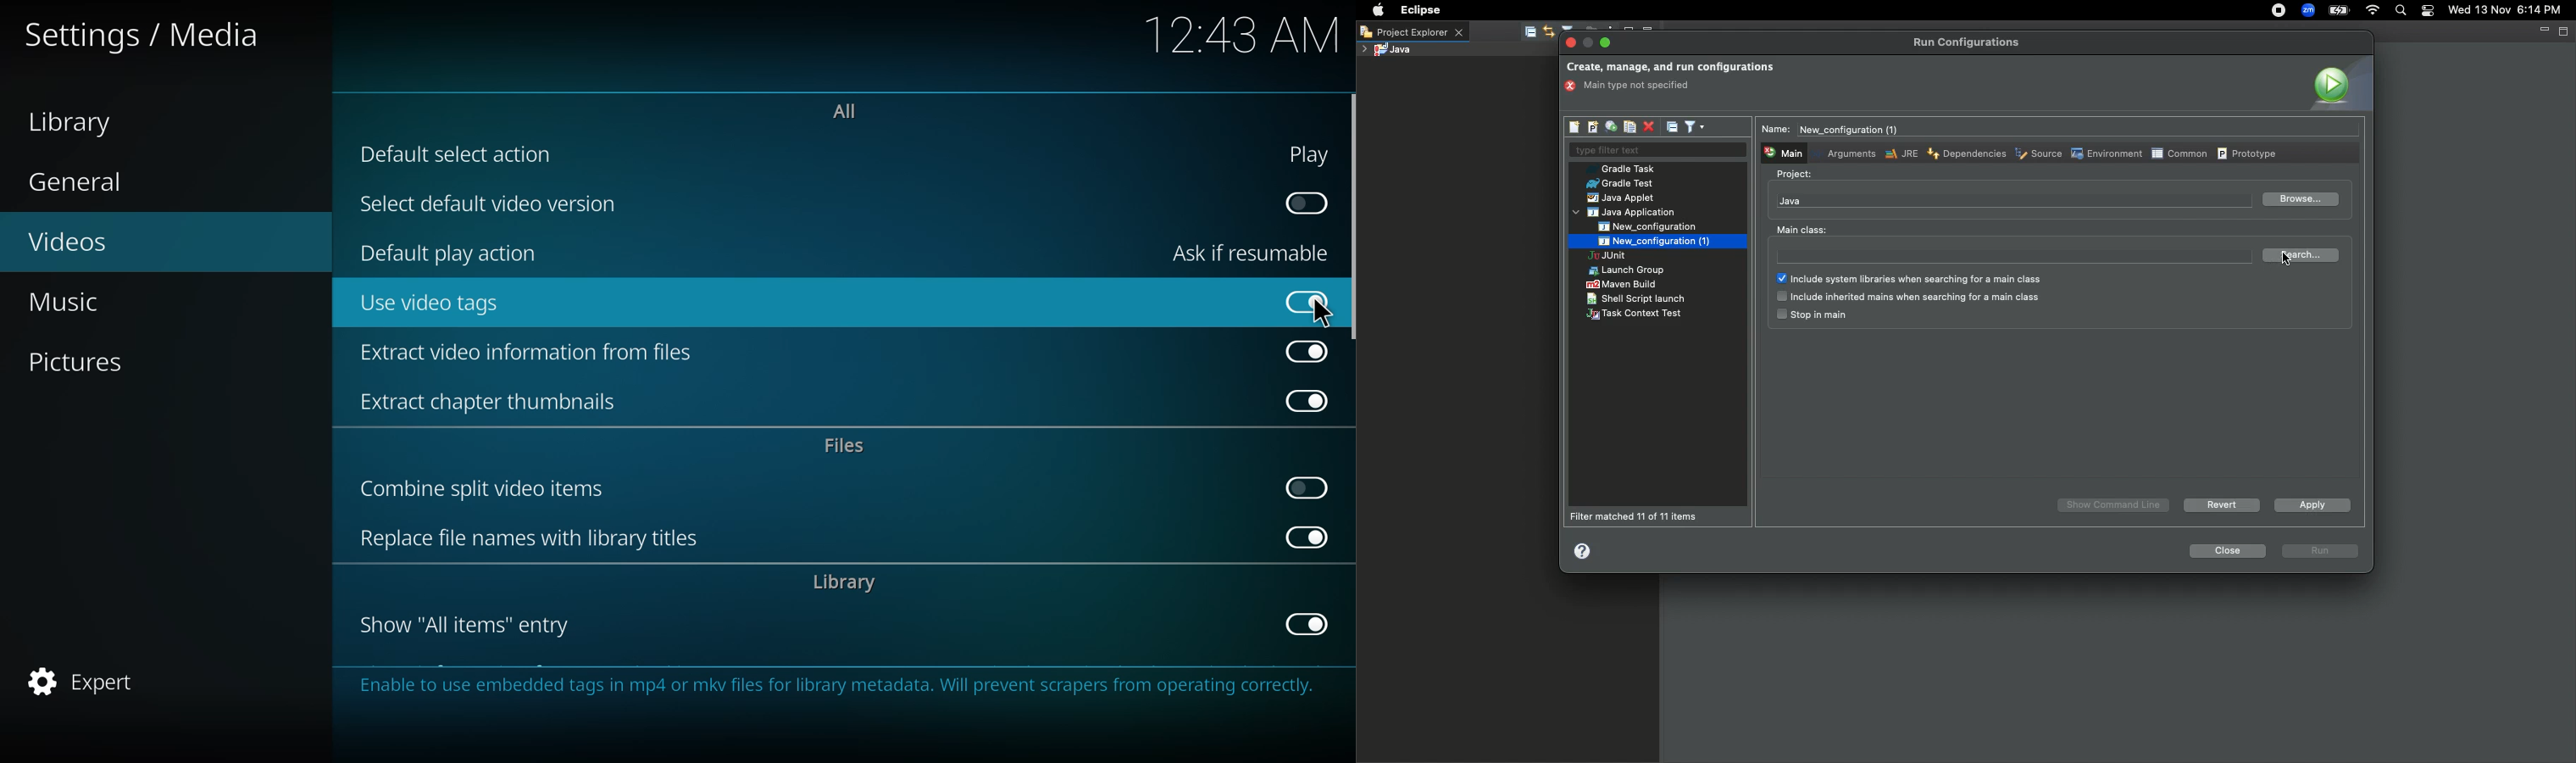 This screenshot has width=2576, height=784. What do you see at coordinates (2543, 30) in the screenshot?
I see `Minimize` at bounding box center [2543, 30].